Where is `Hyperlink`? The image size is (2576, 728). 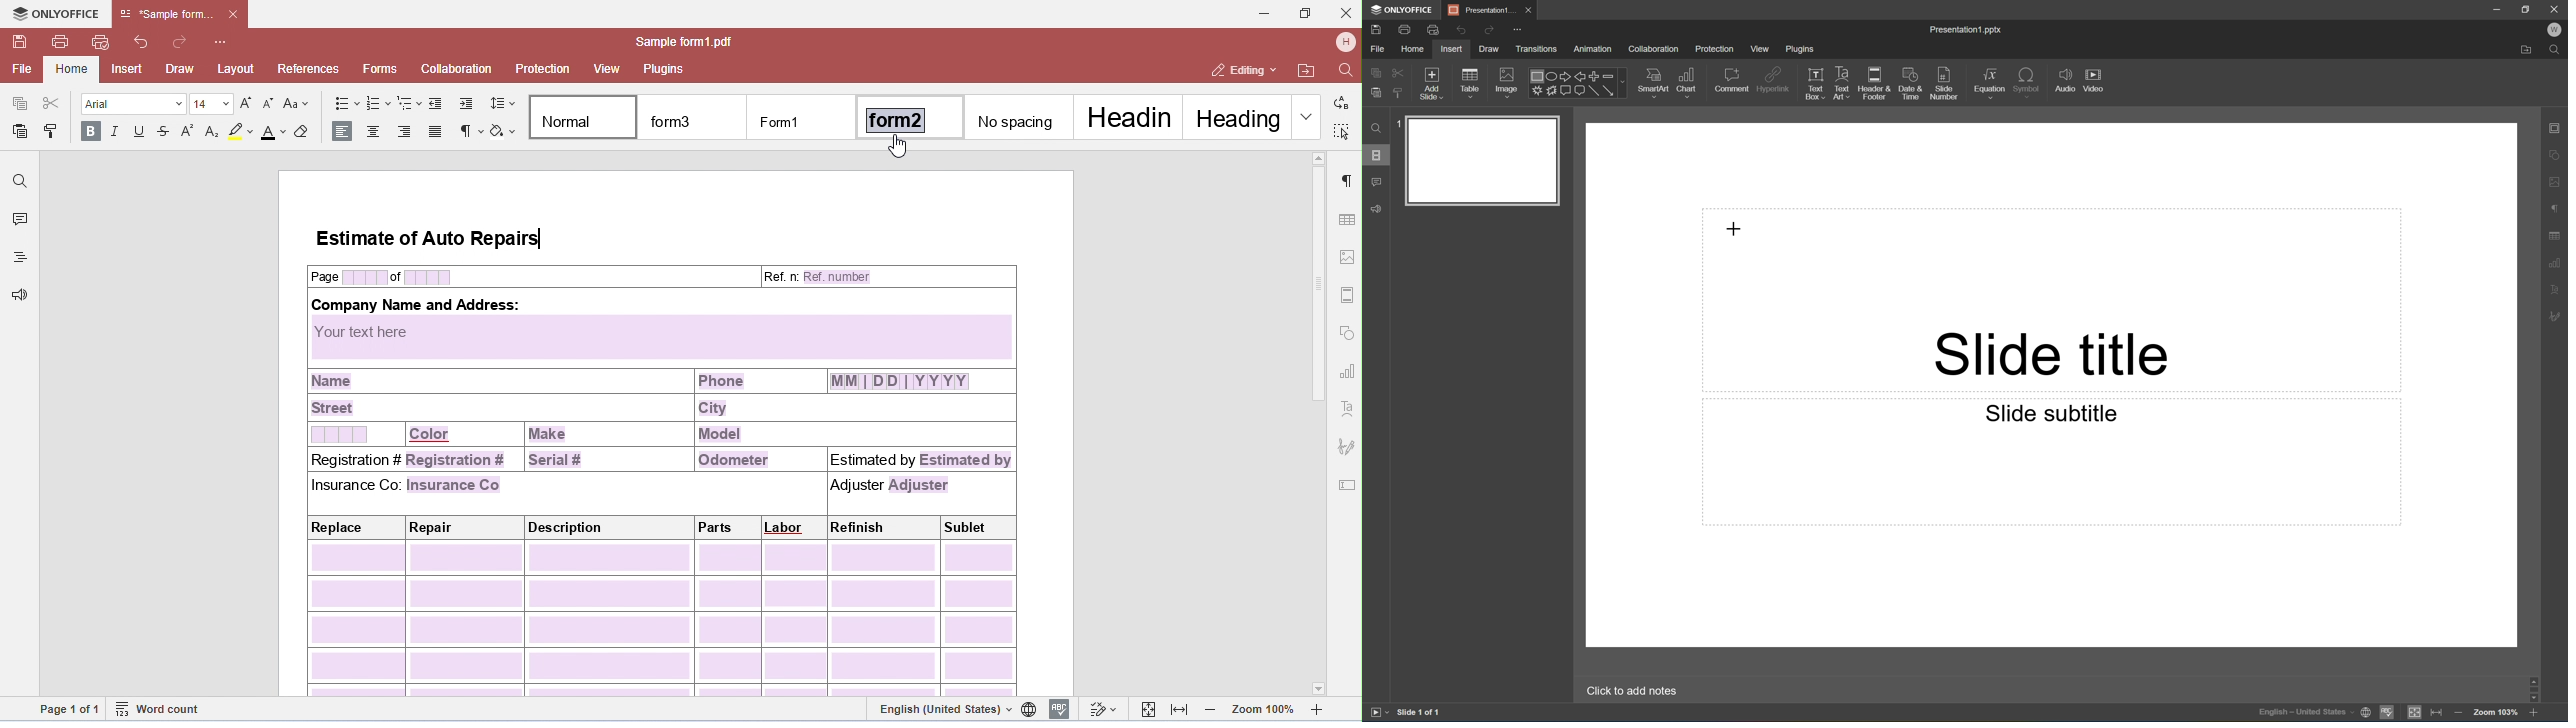 Hyperlink is located at coordinates (1774, 78).